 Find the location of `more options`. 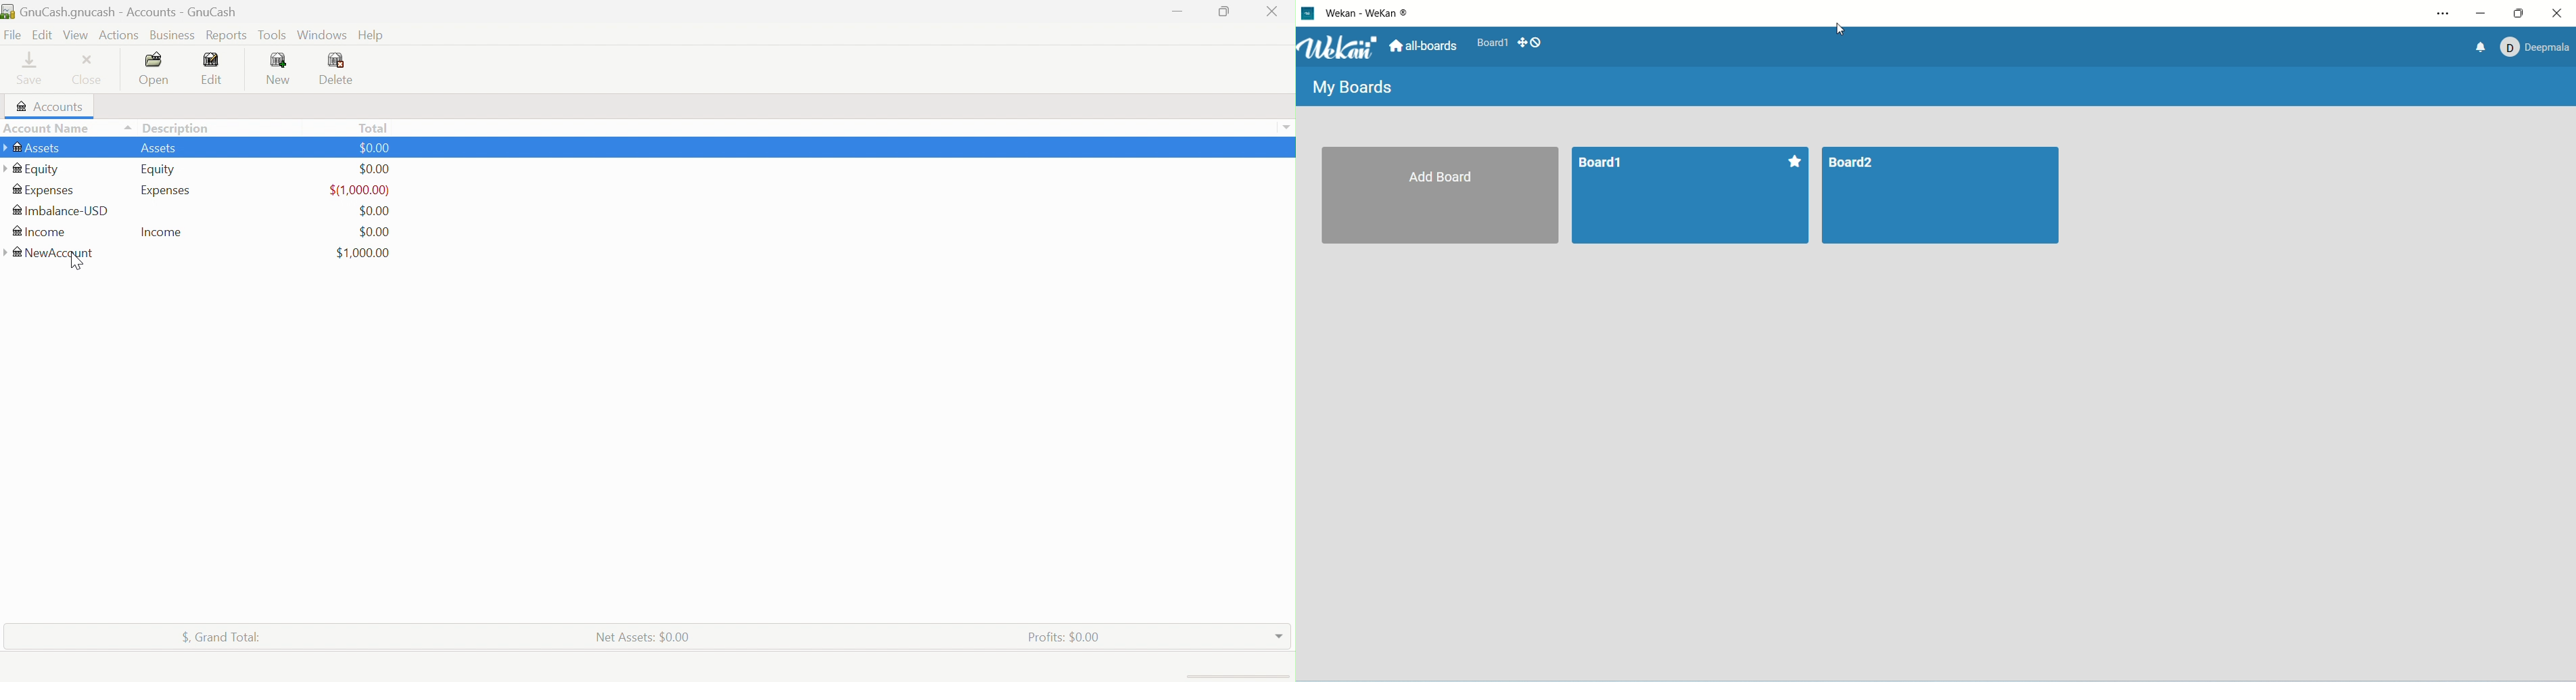

more options is located at coordinates (1286, 126).